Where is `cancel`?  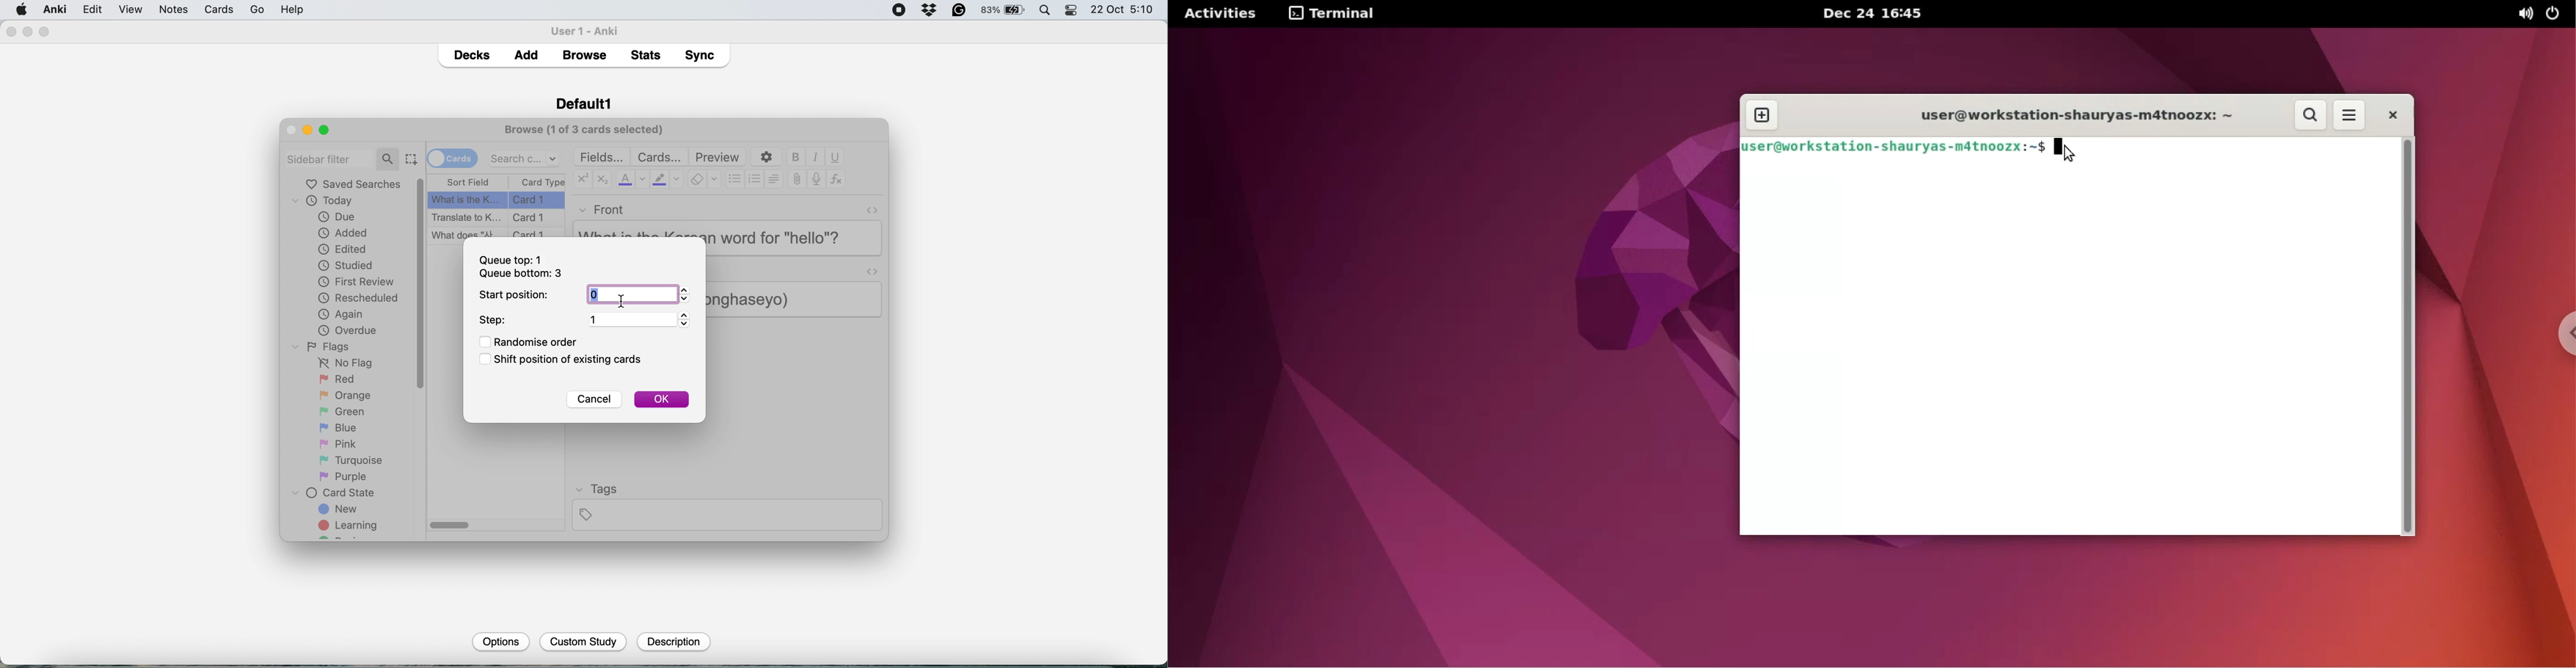
cancel is located at coordinates (593, 400).